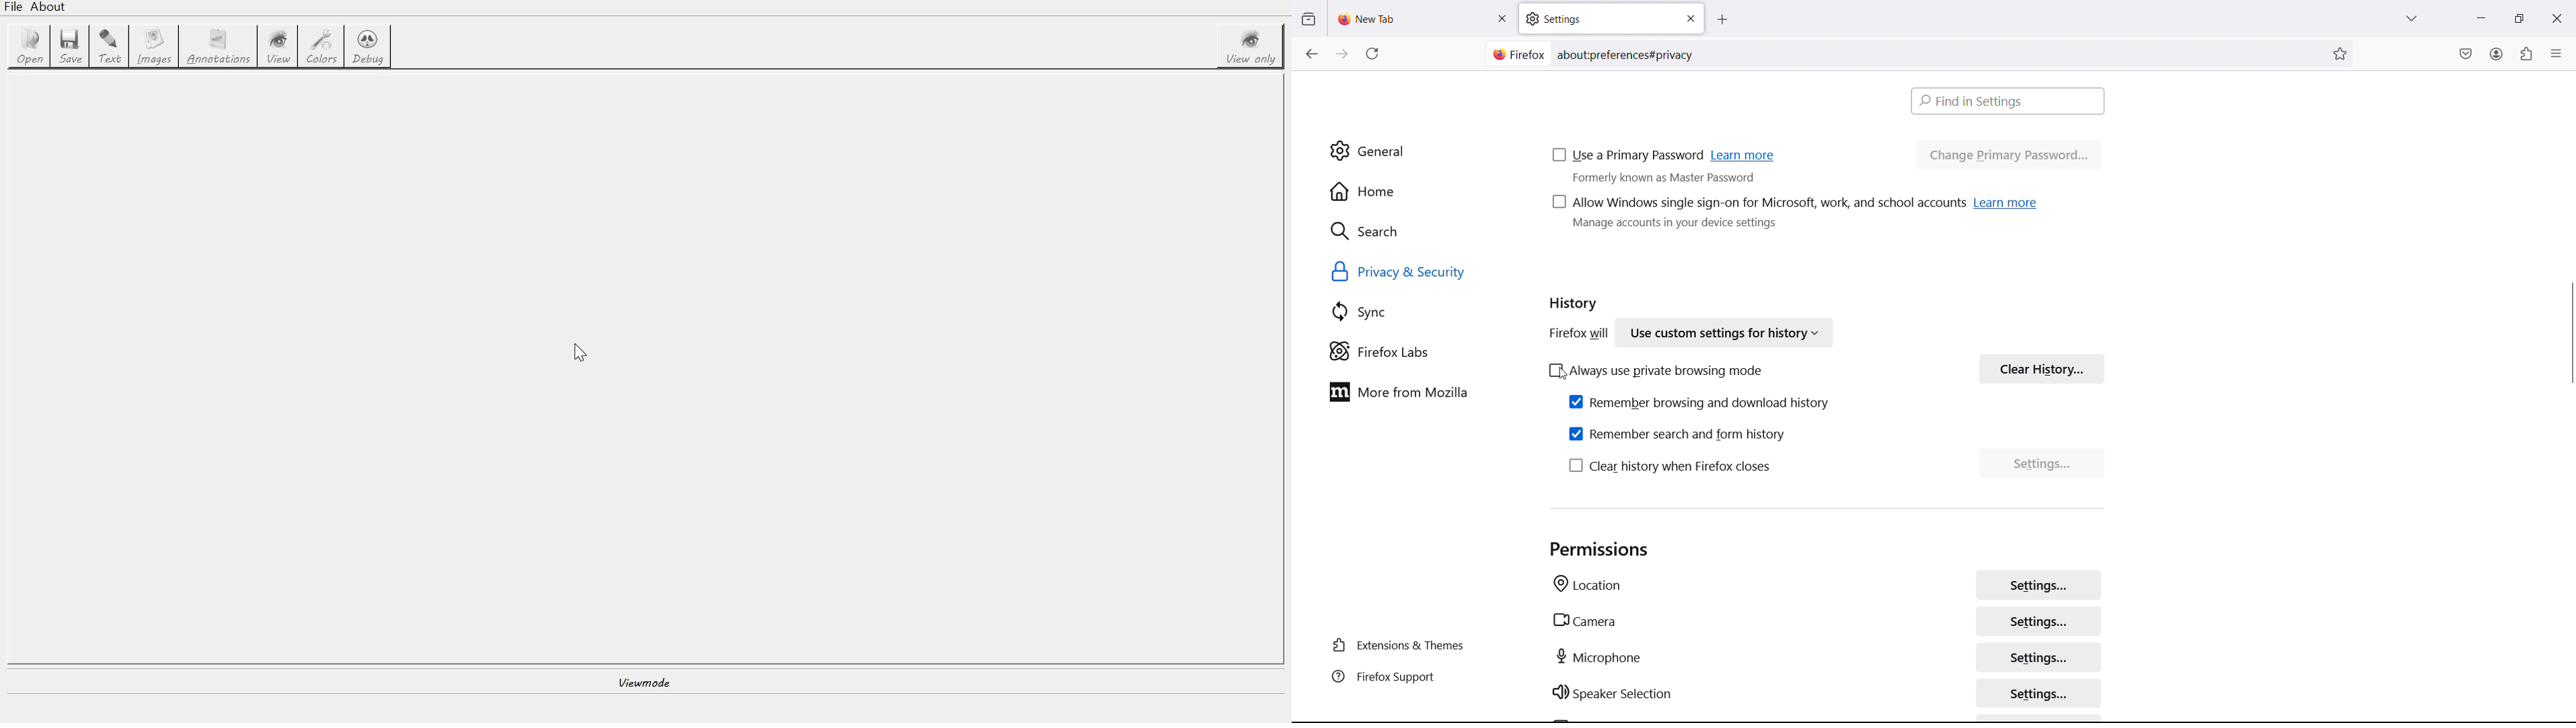 This screenshot has height=728, width=2576. Describe the element at coordinates (2568, 333) in the screenshot. I see `vertical scrollbar` at that location.